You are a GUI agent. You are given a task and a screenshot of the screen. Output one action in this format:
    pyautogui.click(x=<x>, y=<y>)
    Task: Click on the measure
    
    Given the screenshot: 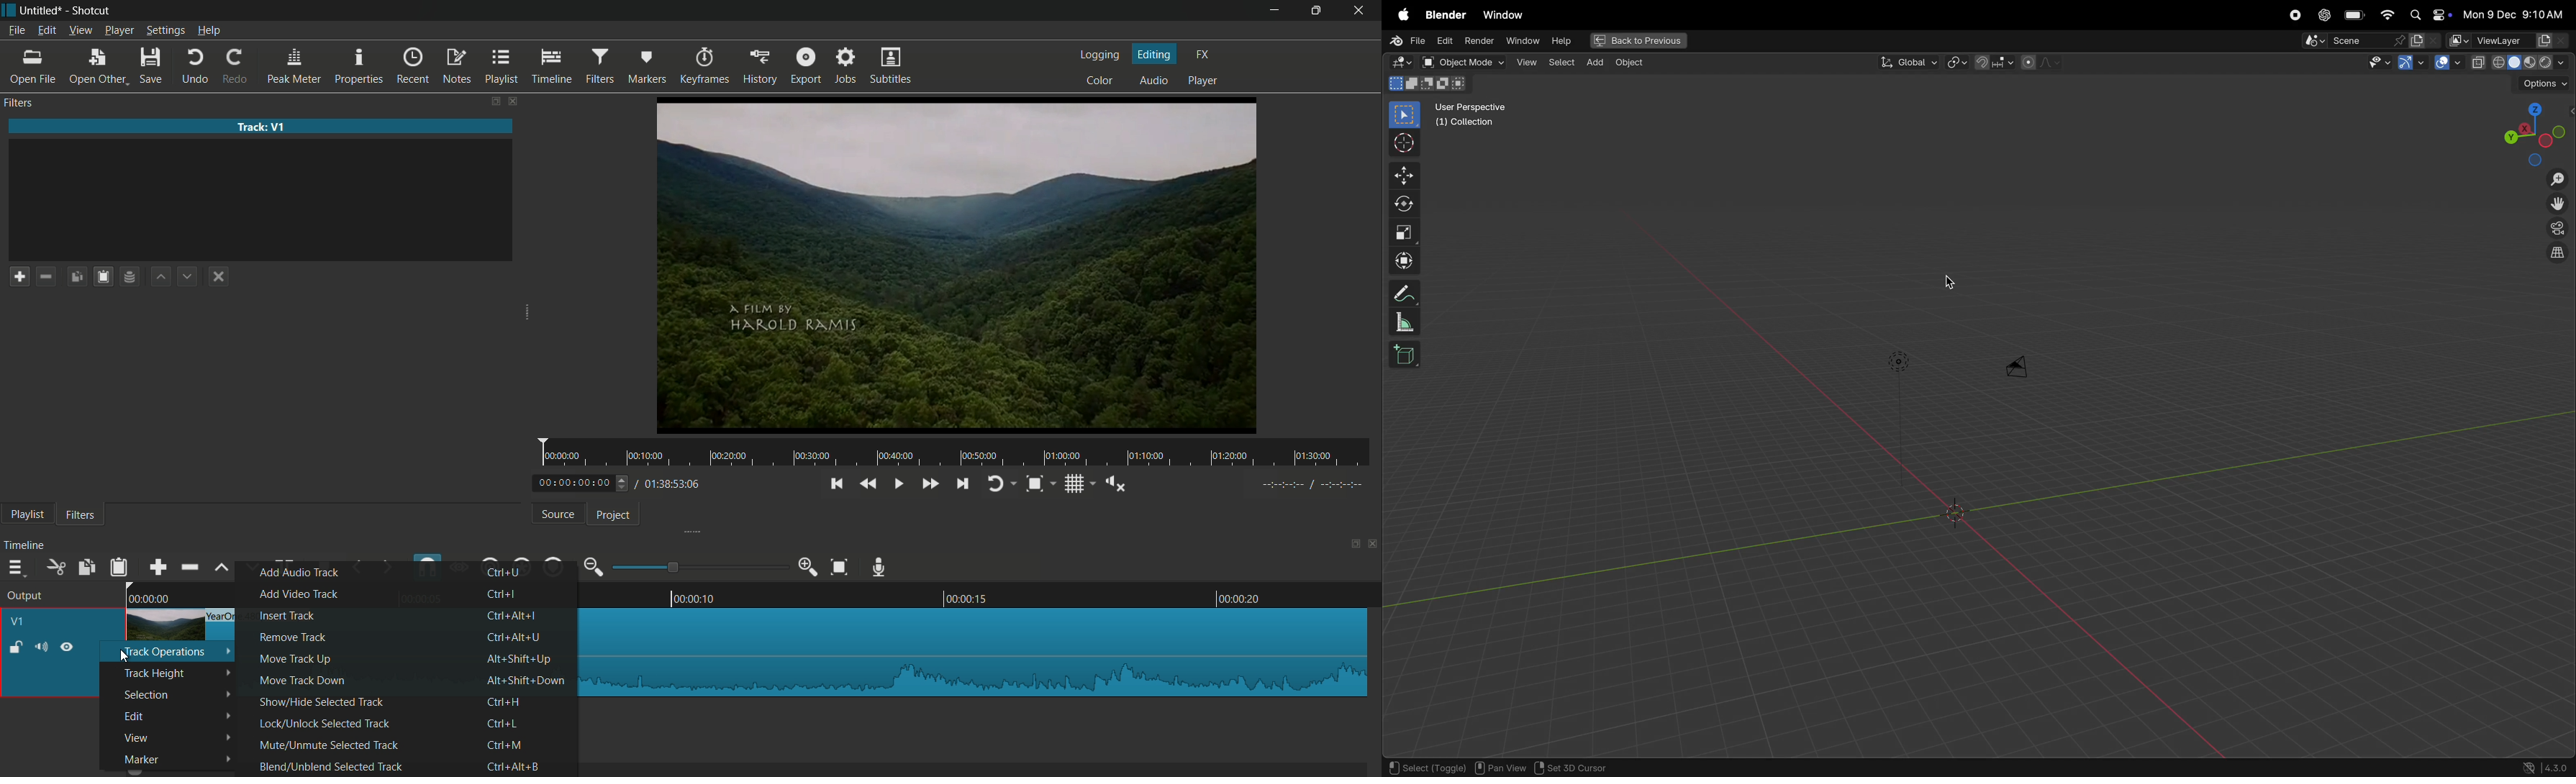 What is the action you would take?
    pyautogui.click(x=1404, y=323)
    